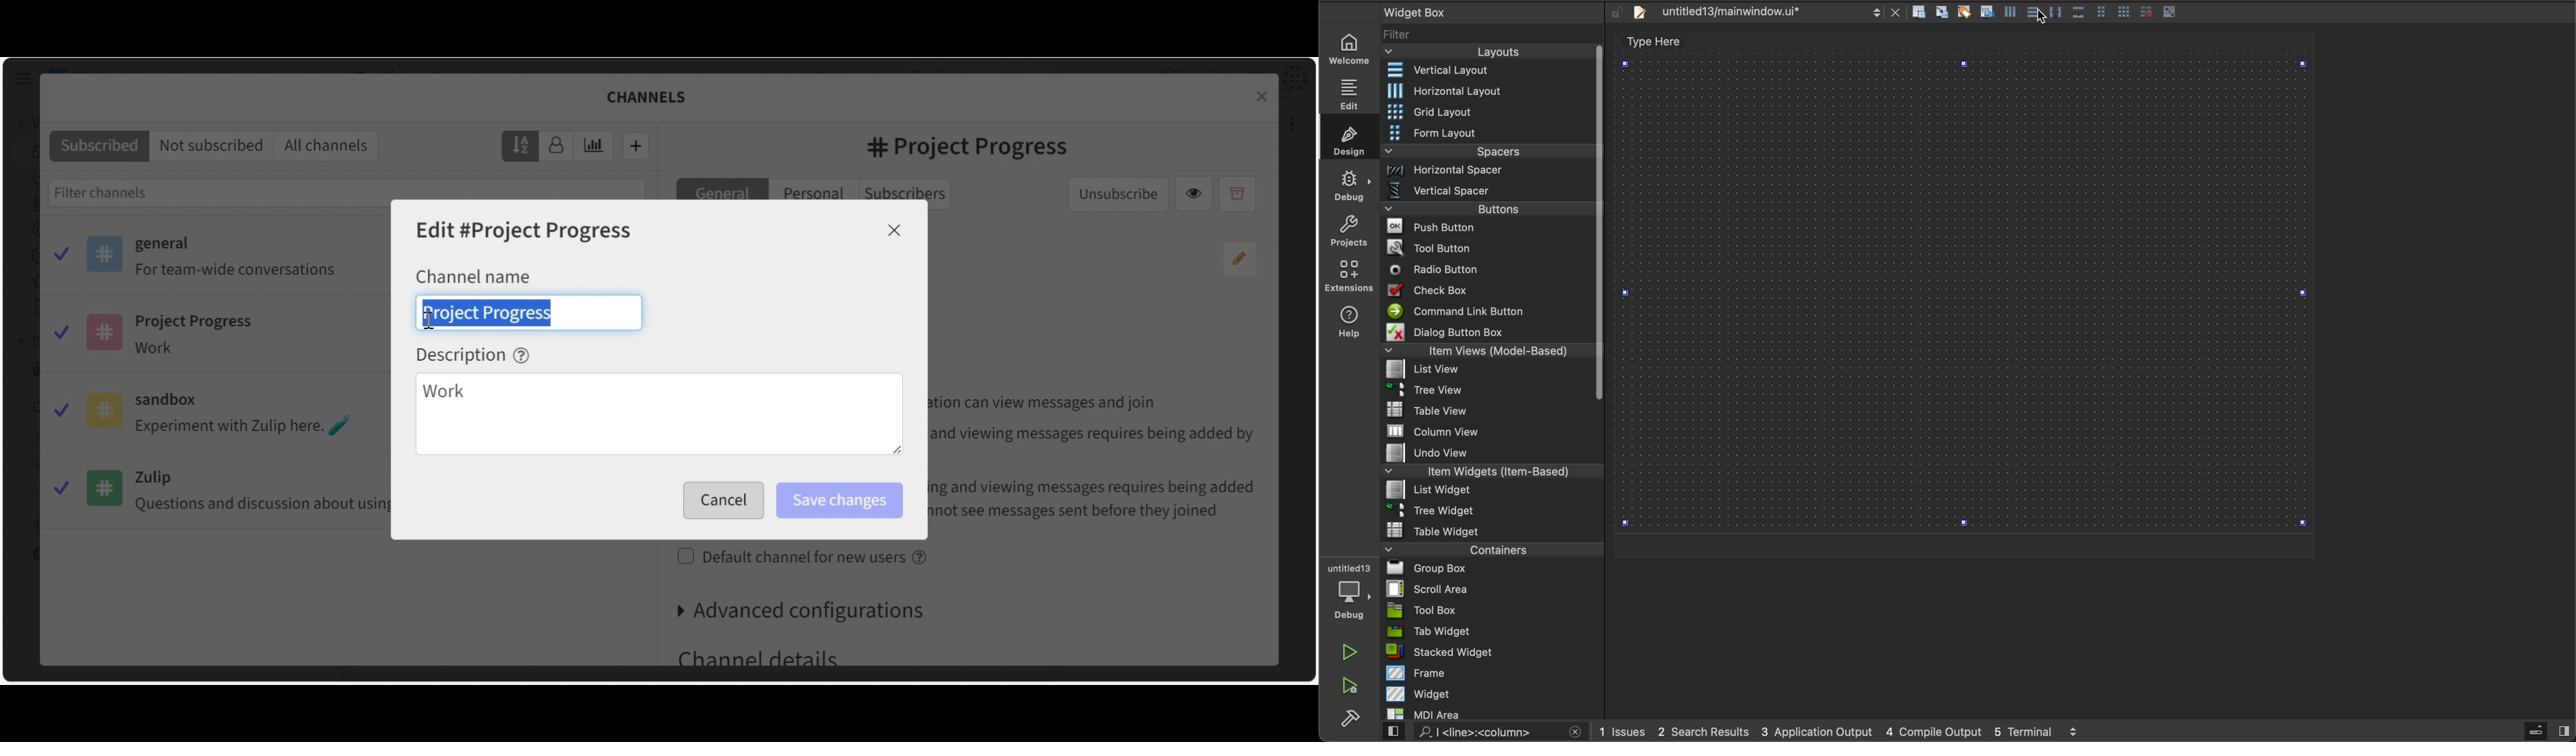 This screenshot has width=2576, height=756. Describe the element at coordinates (1354, 717) in the screenshot. I see `build` at that location.